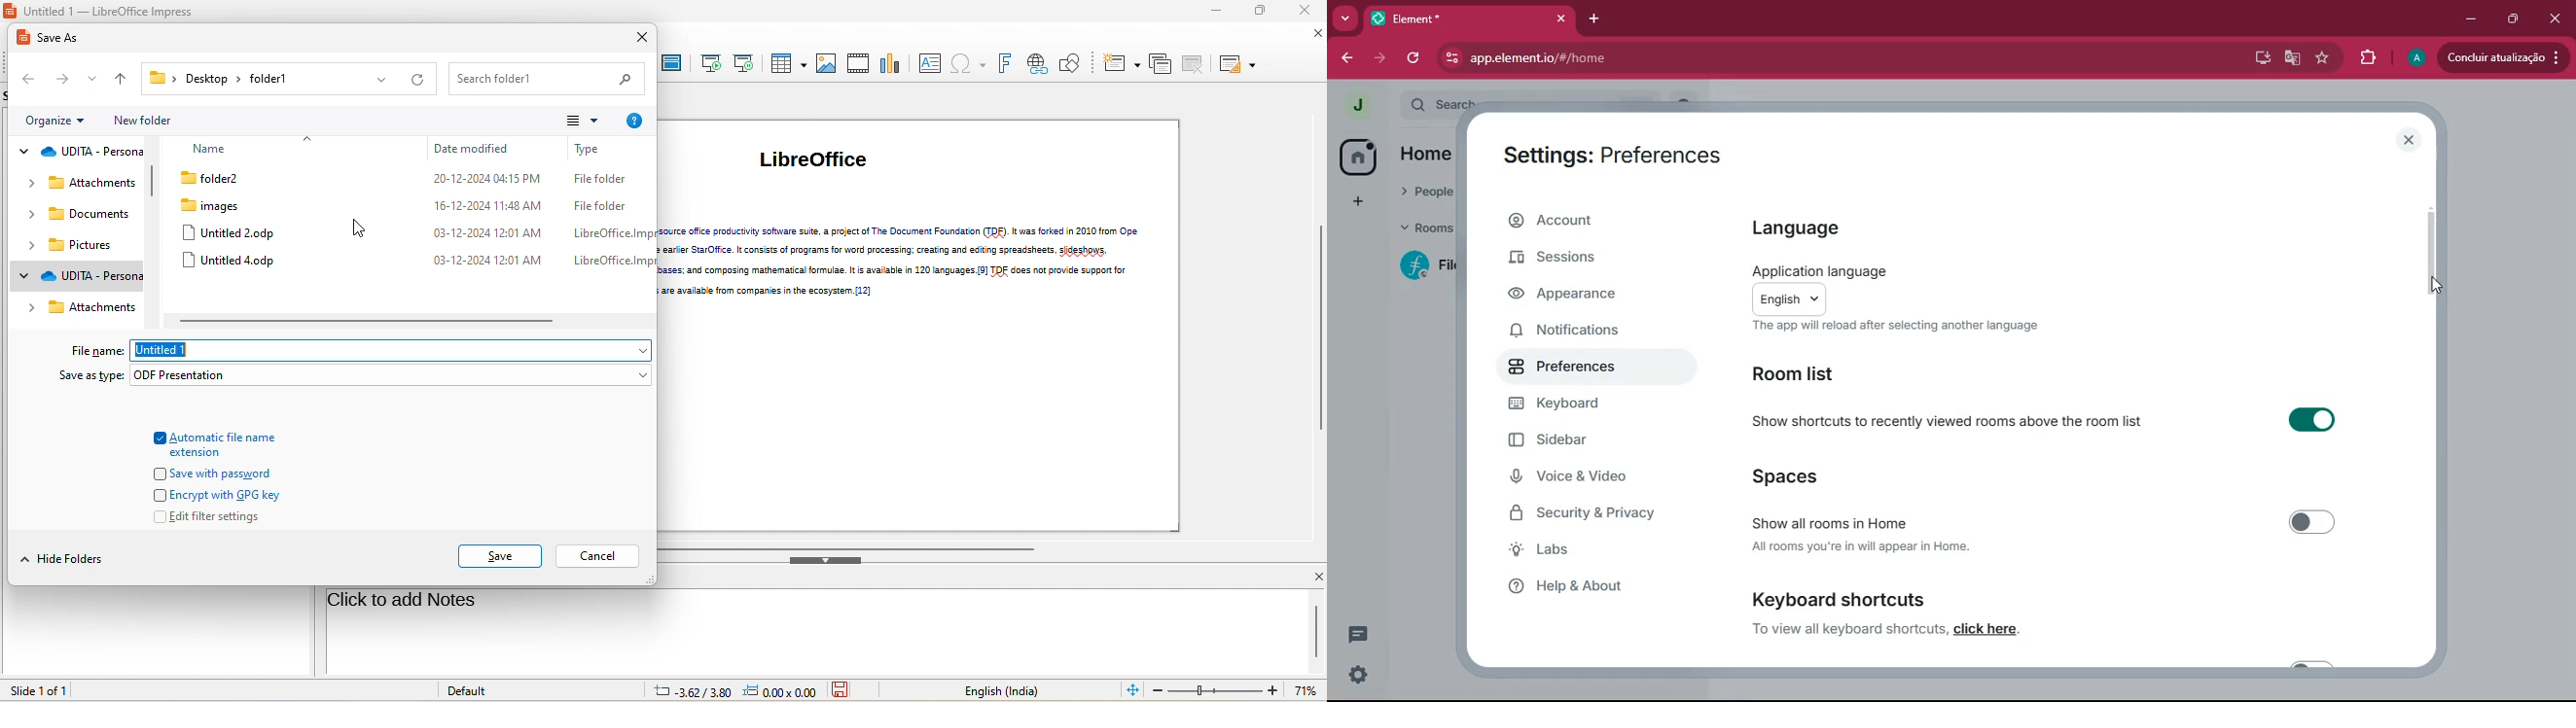 The image size is (2576, 728). What do you see at coordinates (96, 351) in the screenshot?
I see `file name` at bounding box center [96, 351].